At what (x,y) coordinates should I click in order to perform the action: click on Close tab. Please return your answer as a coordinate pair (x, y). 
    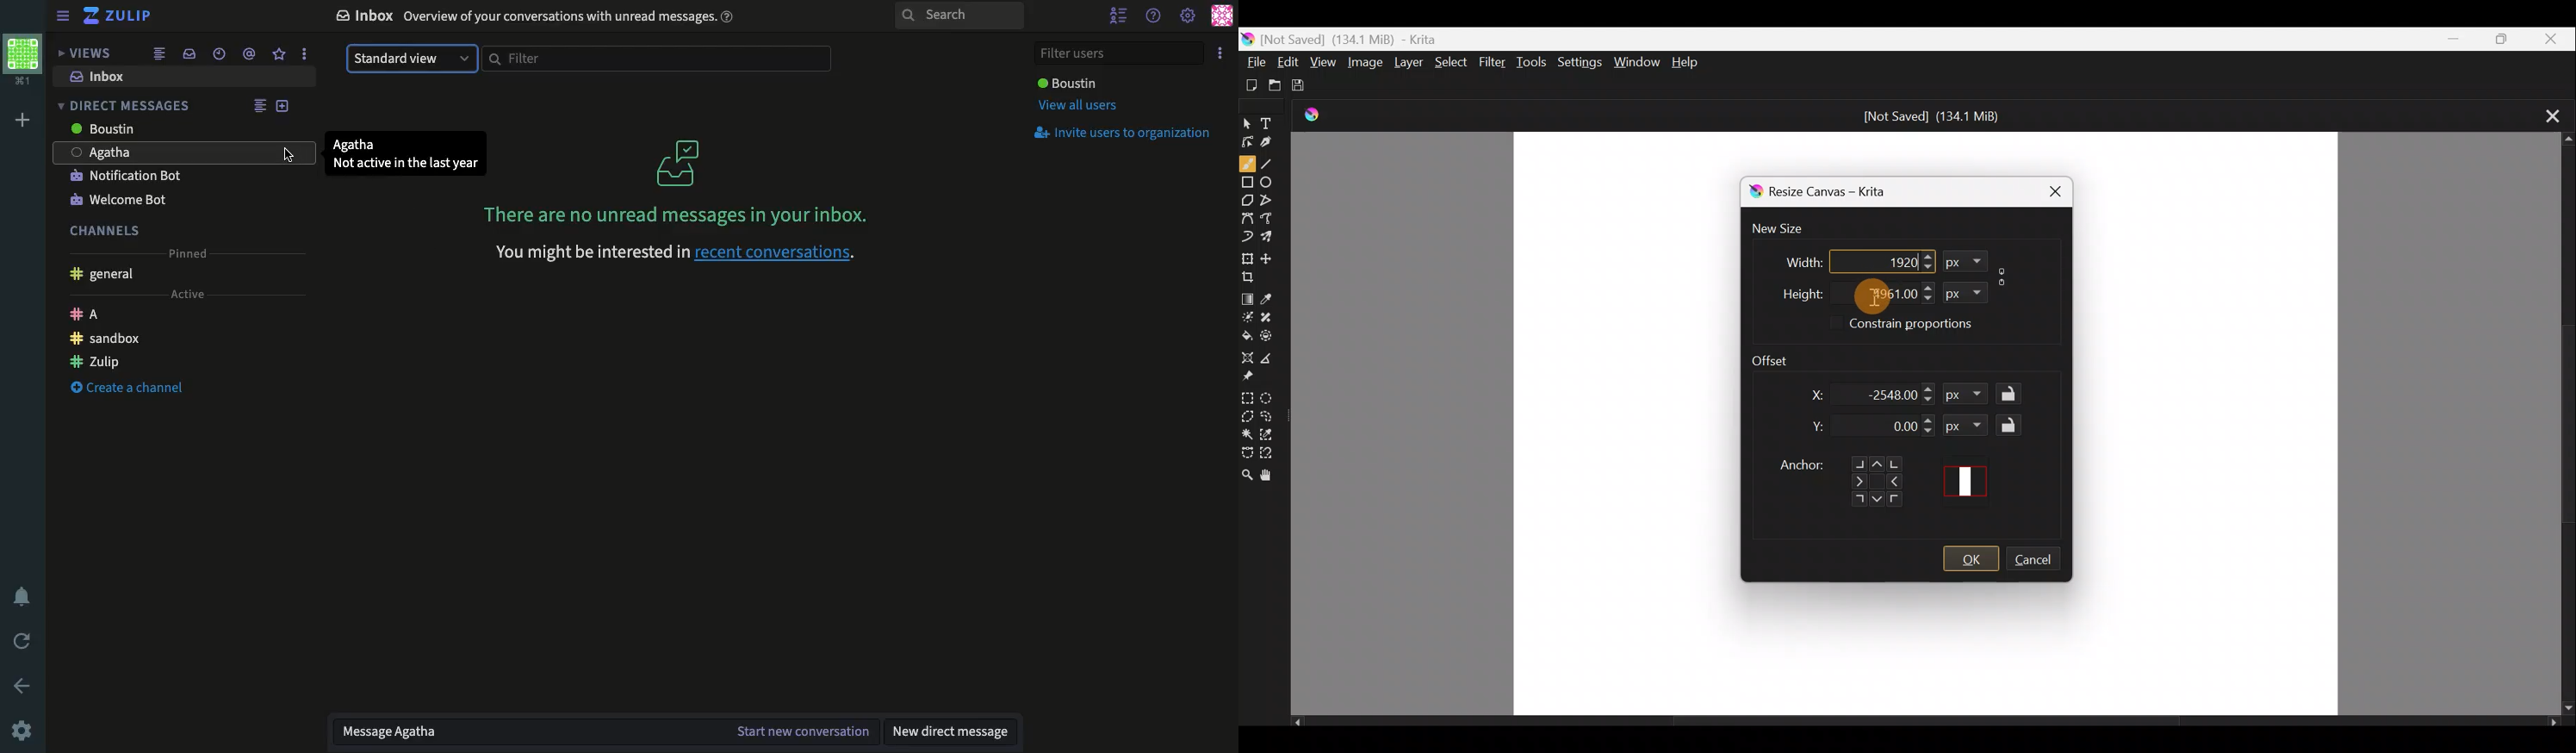
    Looking at the image, I should click on (2547, 114).